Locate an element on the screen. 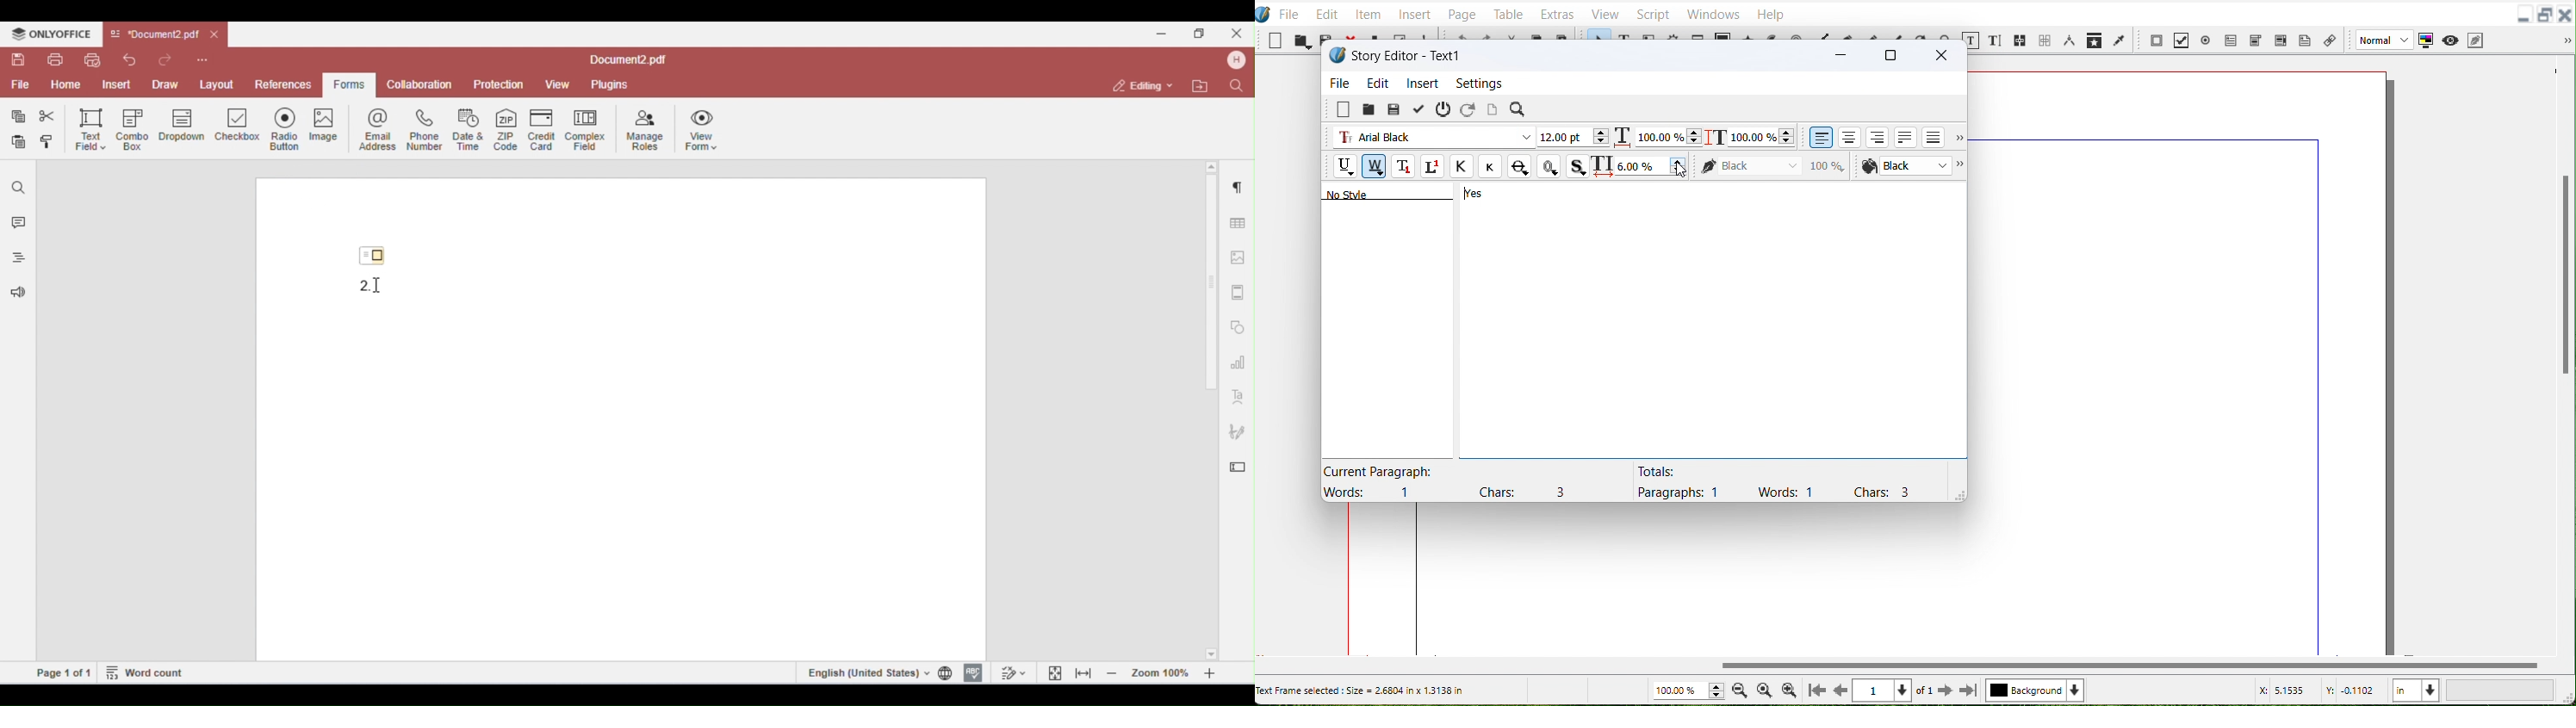 This screenshot has height=728, width=2576. Go to last page is located at coordinates (1969, 691).